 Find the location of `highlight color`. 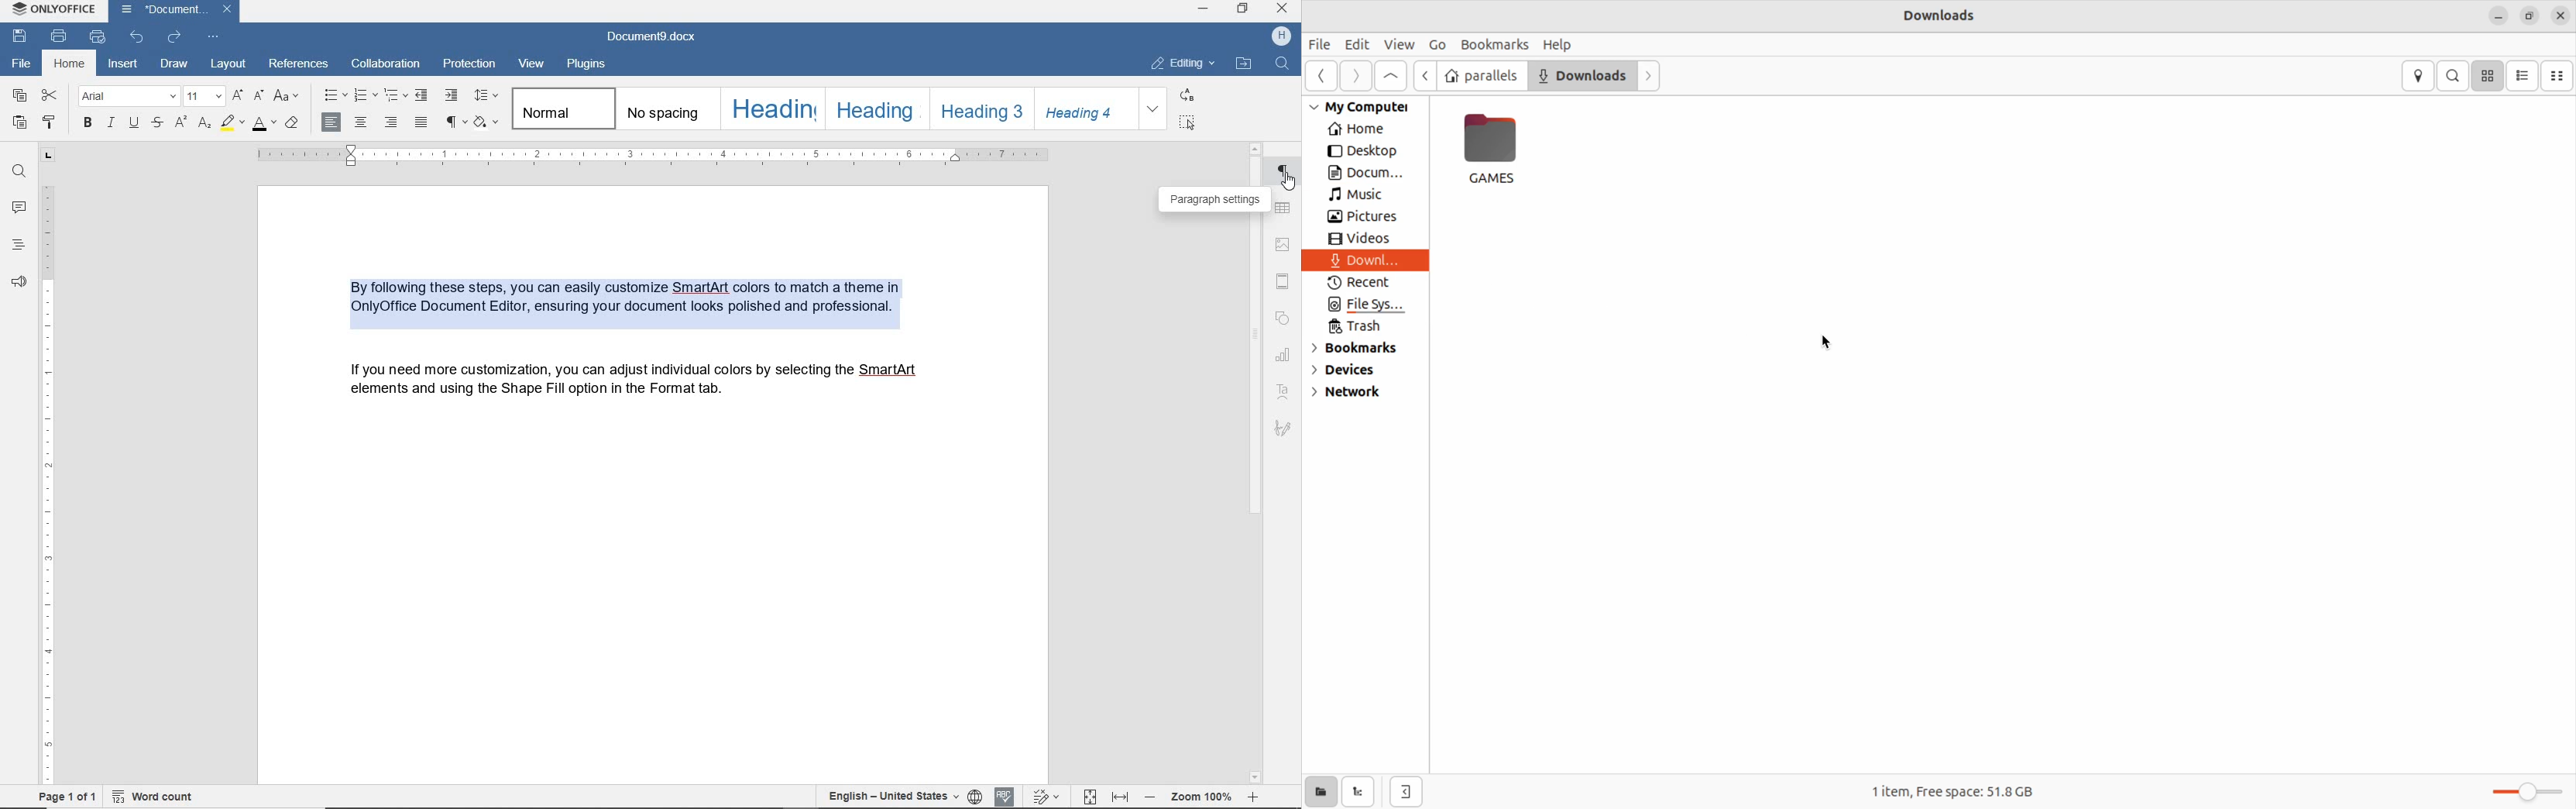

highlight color is located at coordinates (232, 124).